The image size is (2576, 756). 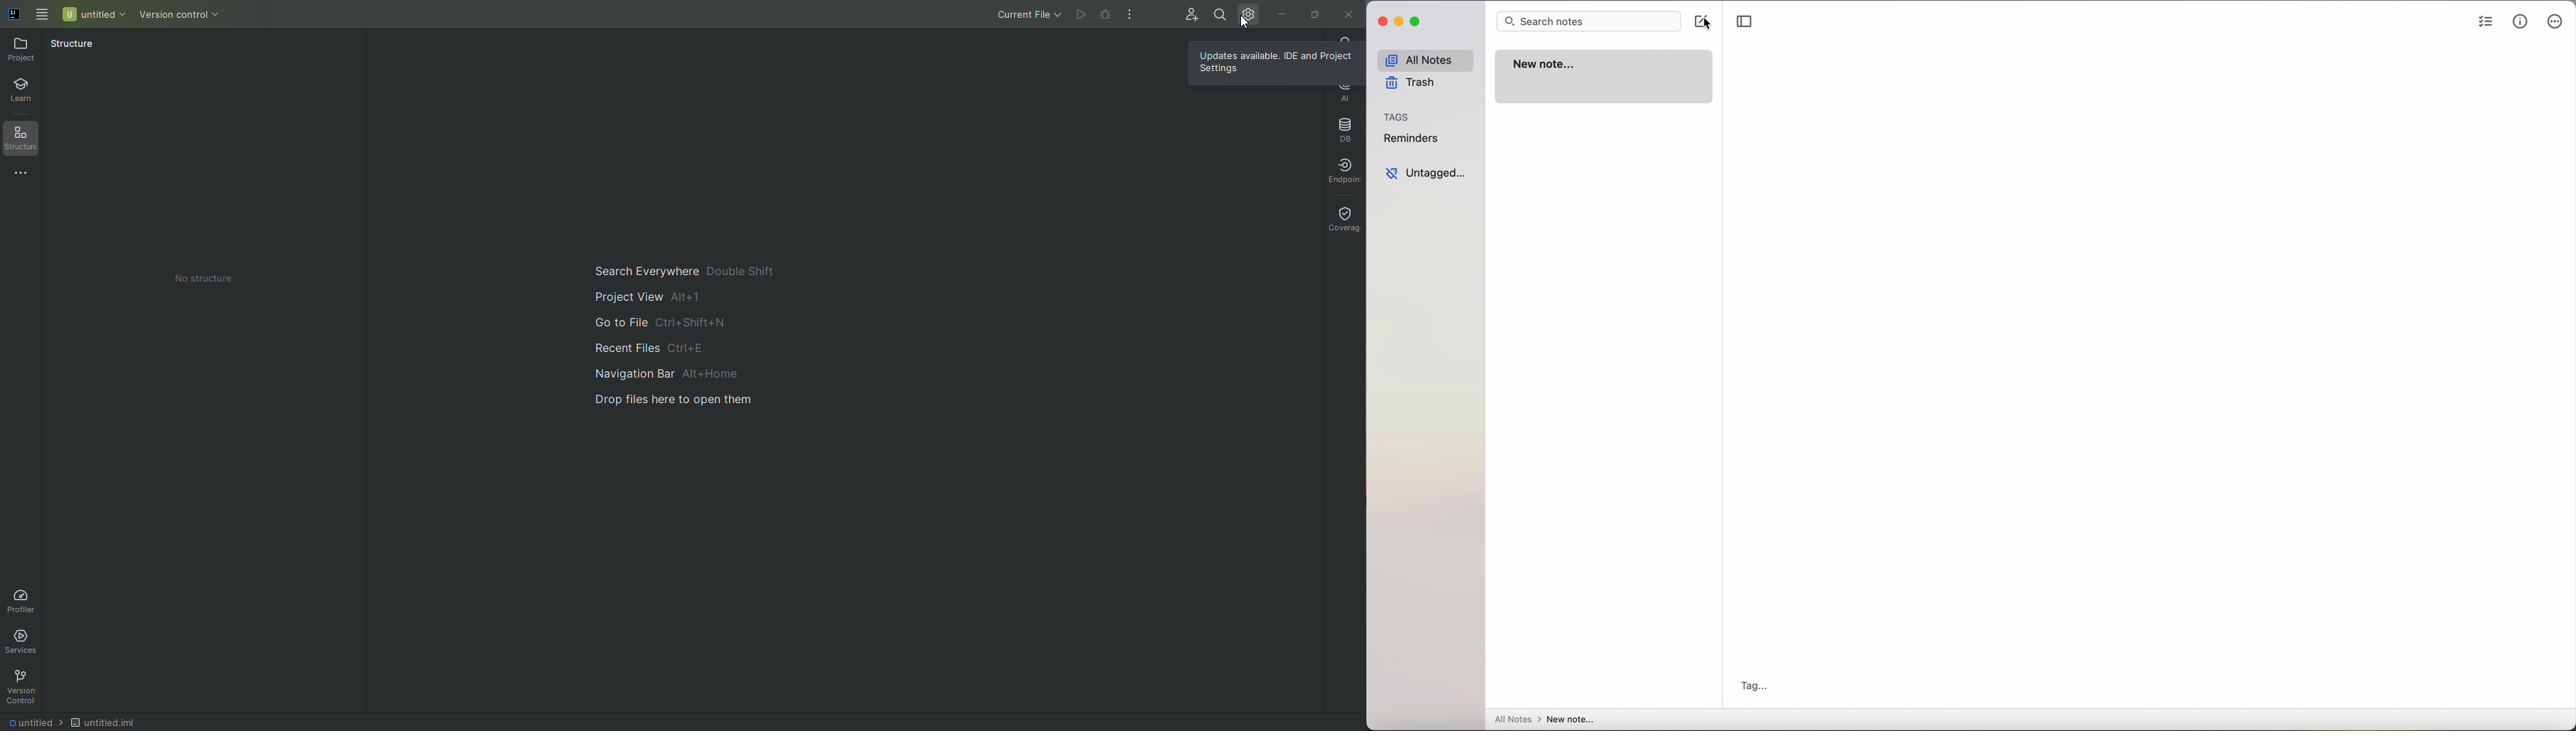 What do you see at coordinates (1586, 22) in the screenshot?
I see `search bar` at bounding box center [1586, 22].